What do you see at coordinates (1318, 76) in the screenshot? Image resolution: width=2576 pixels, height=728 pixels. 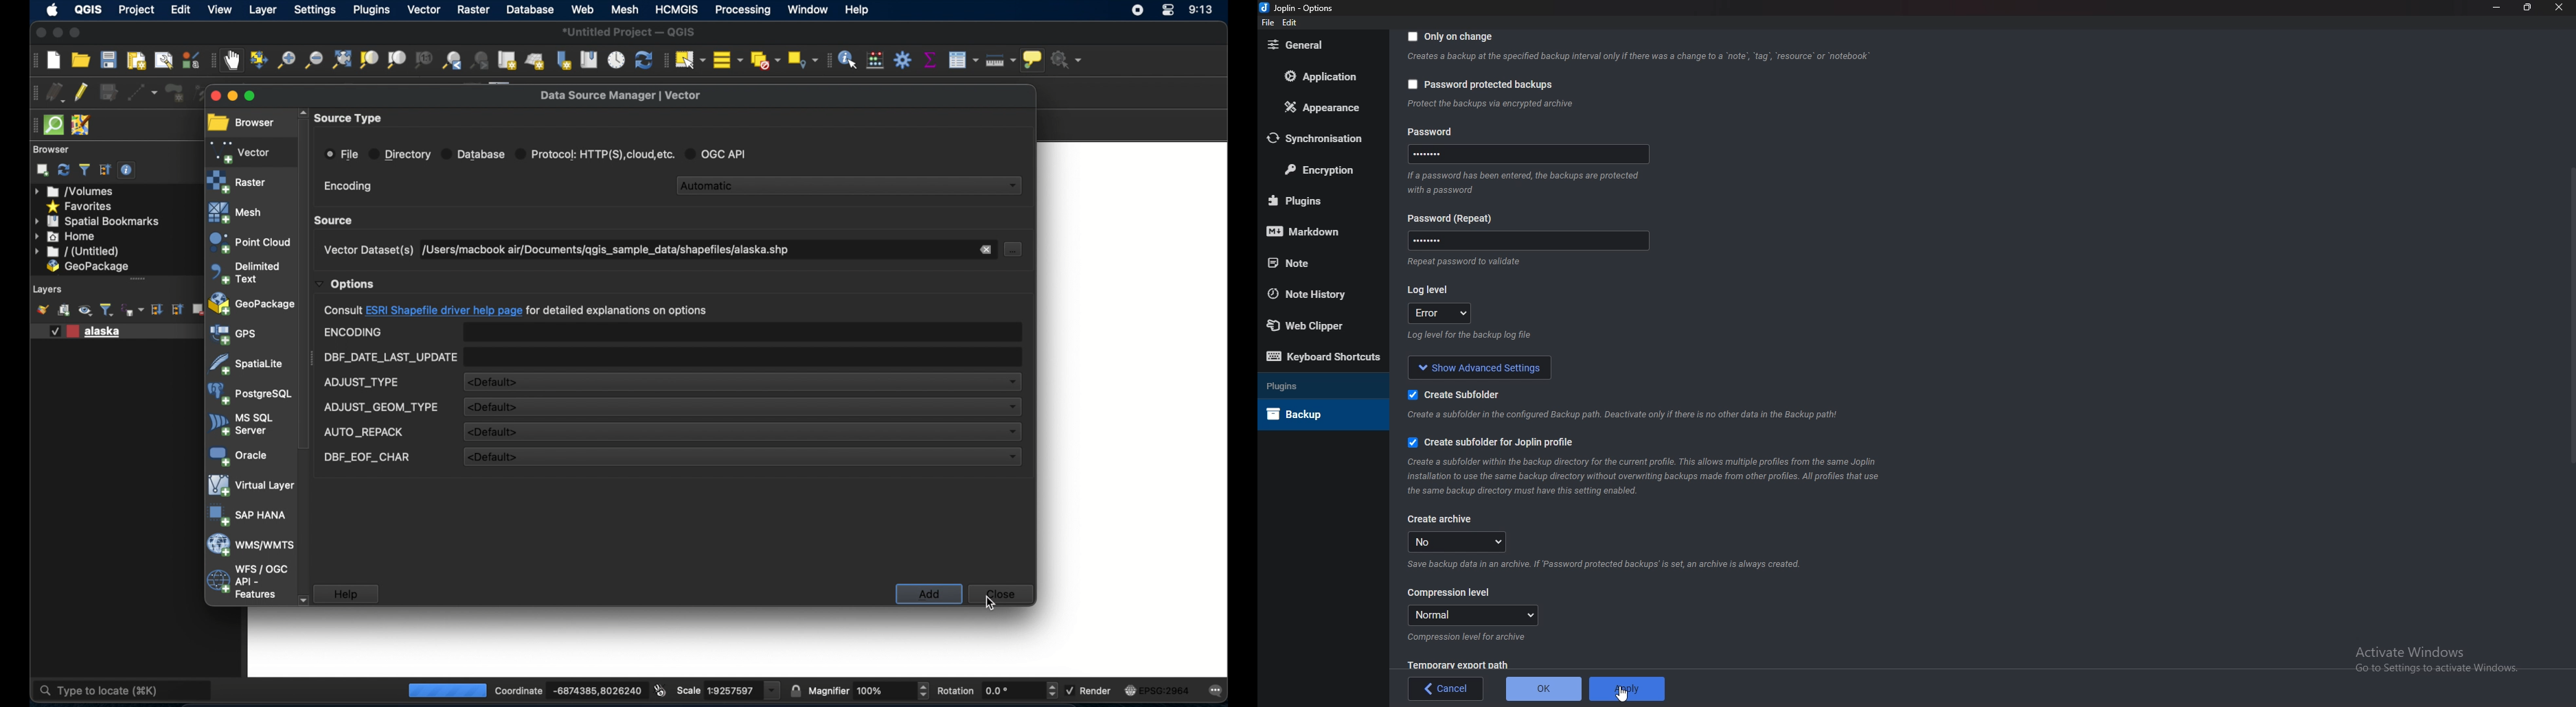 I see `Application` at bounding box center [1318, 76].